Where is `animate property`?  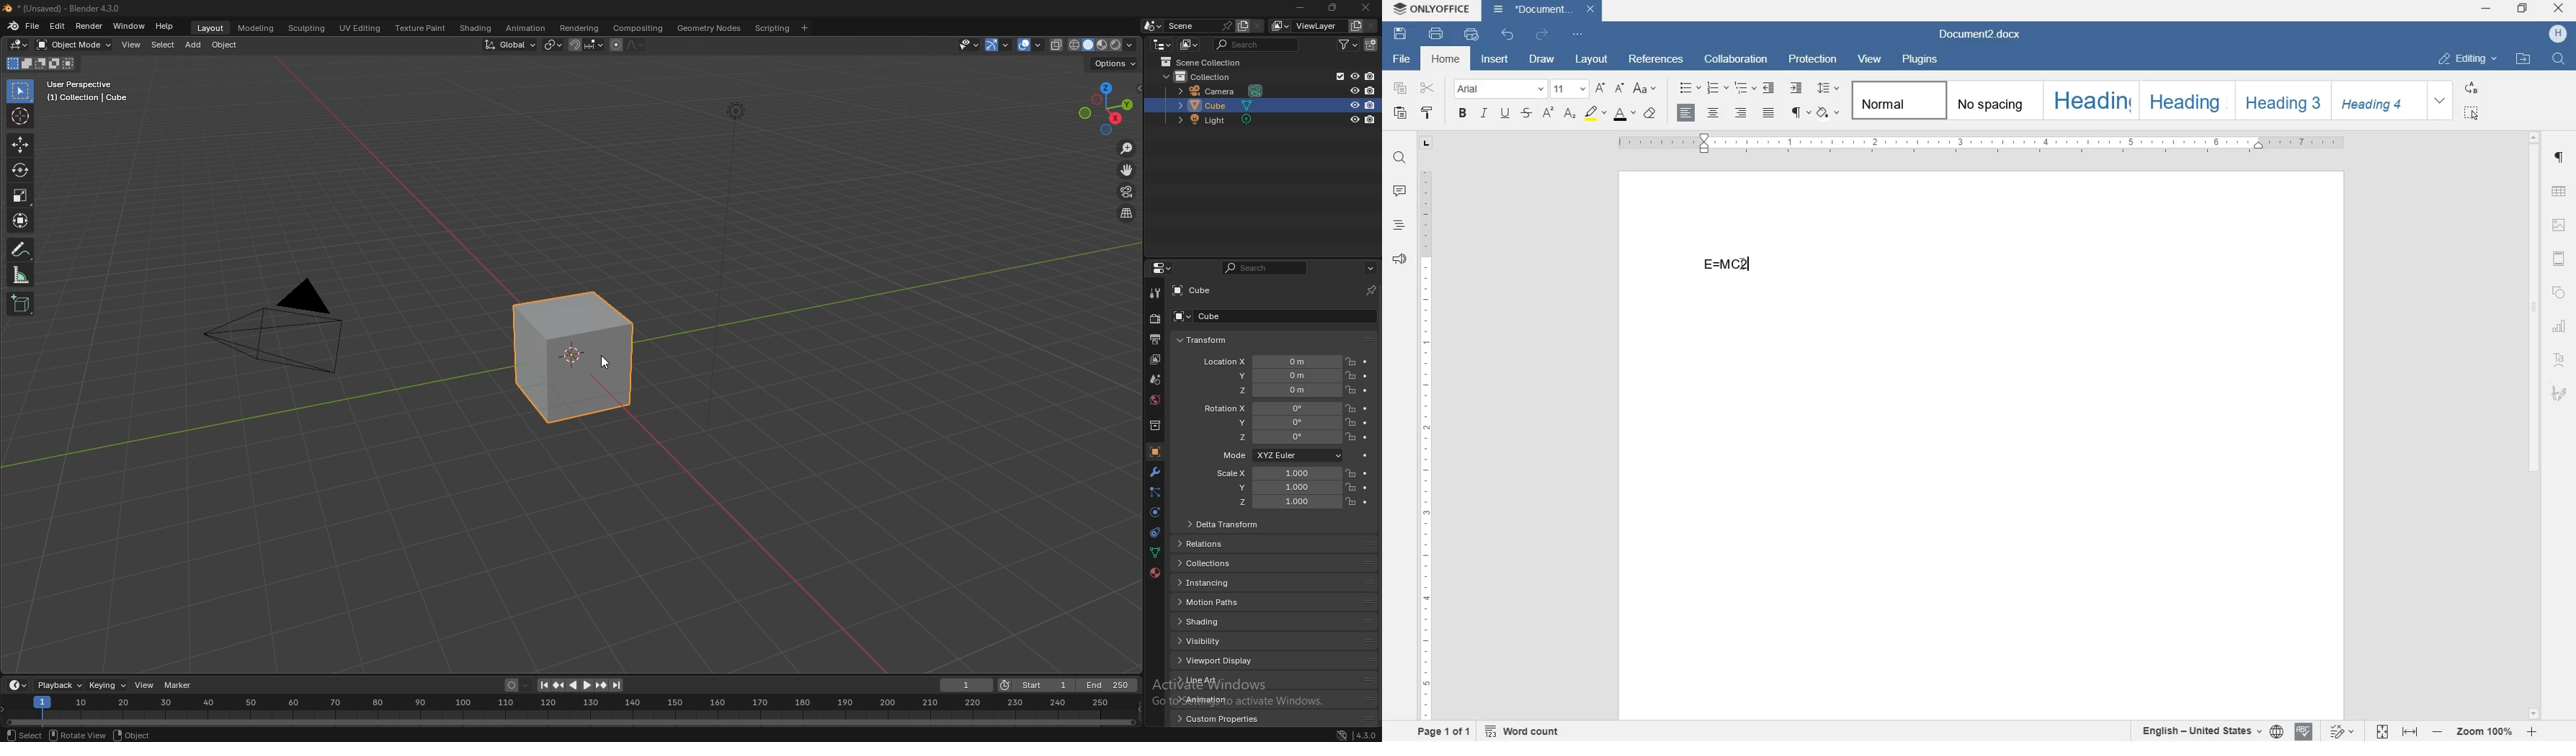
animate property is located at coordinates (1365, 375).